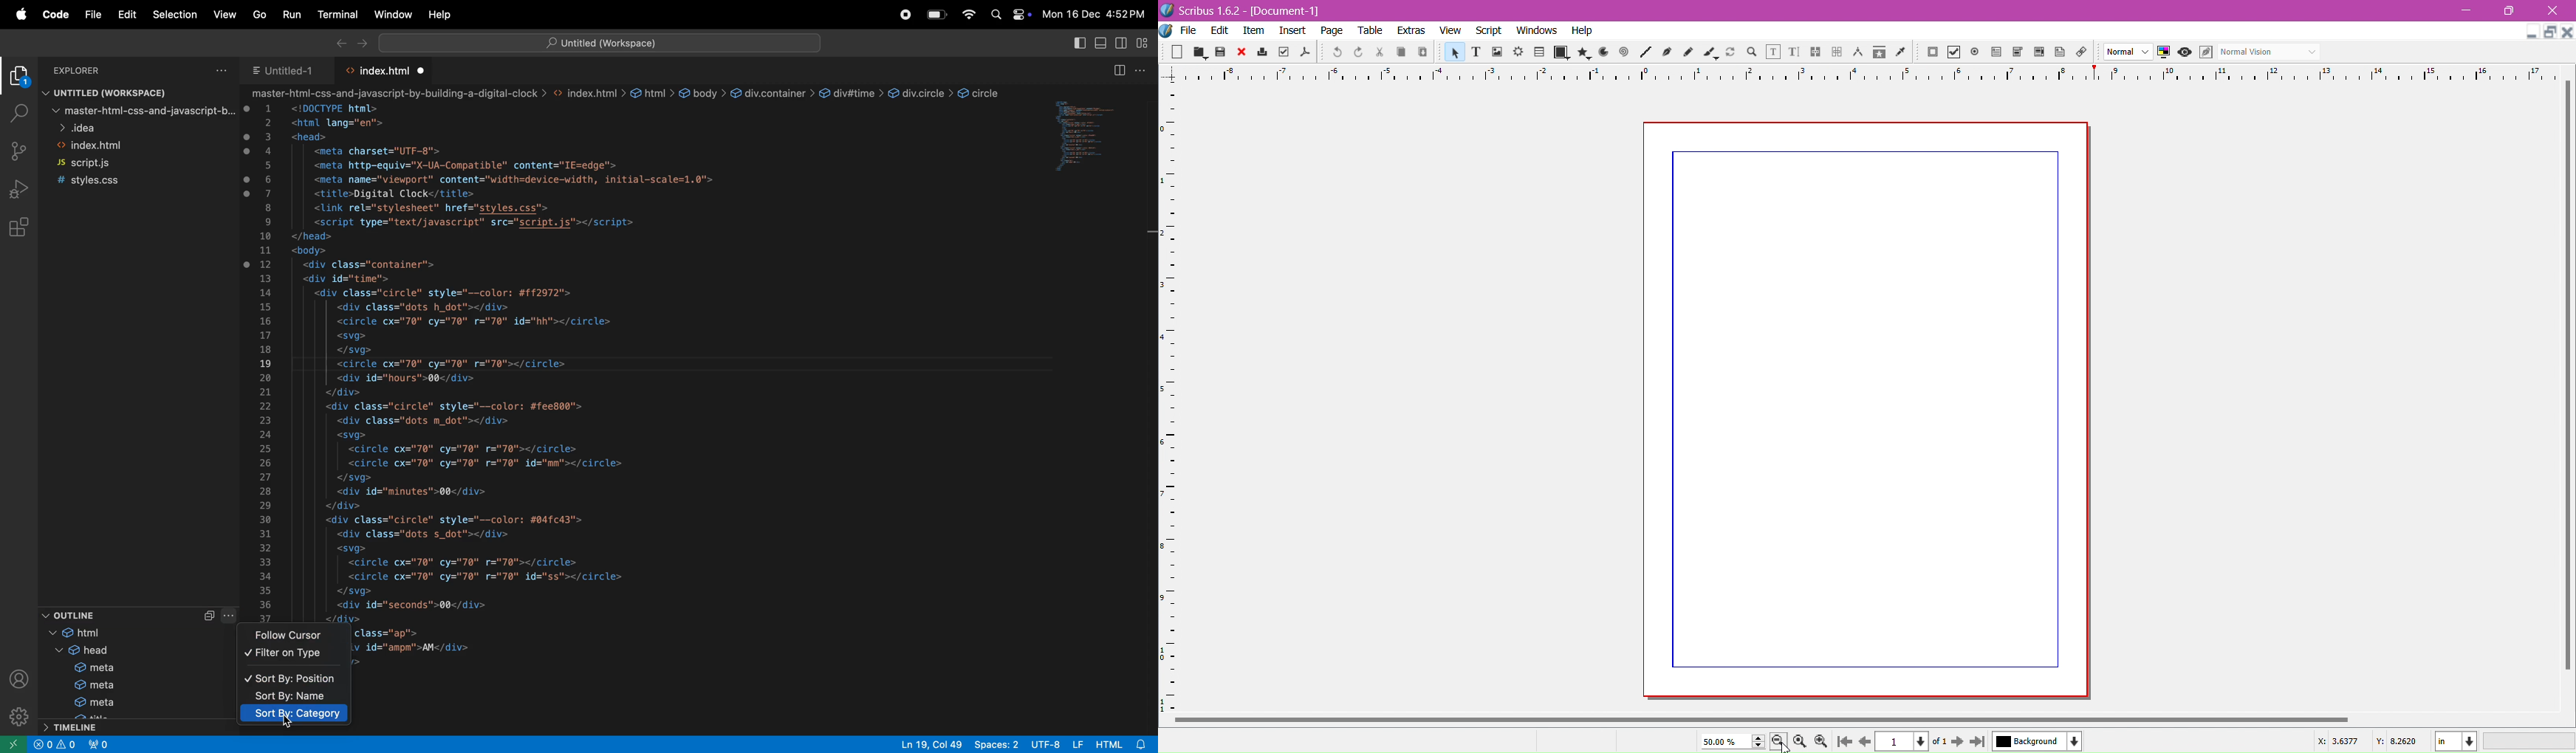  Describe the element at coordinates (1931, 52) in the screenshot. I see `PDF Push Button` at that location.